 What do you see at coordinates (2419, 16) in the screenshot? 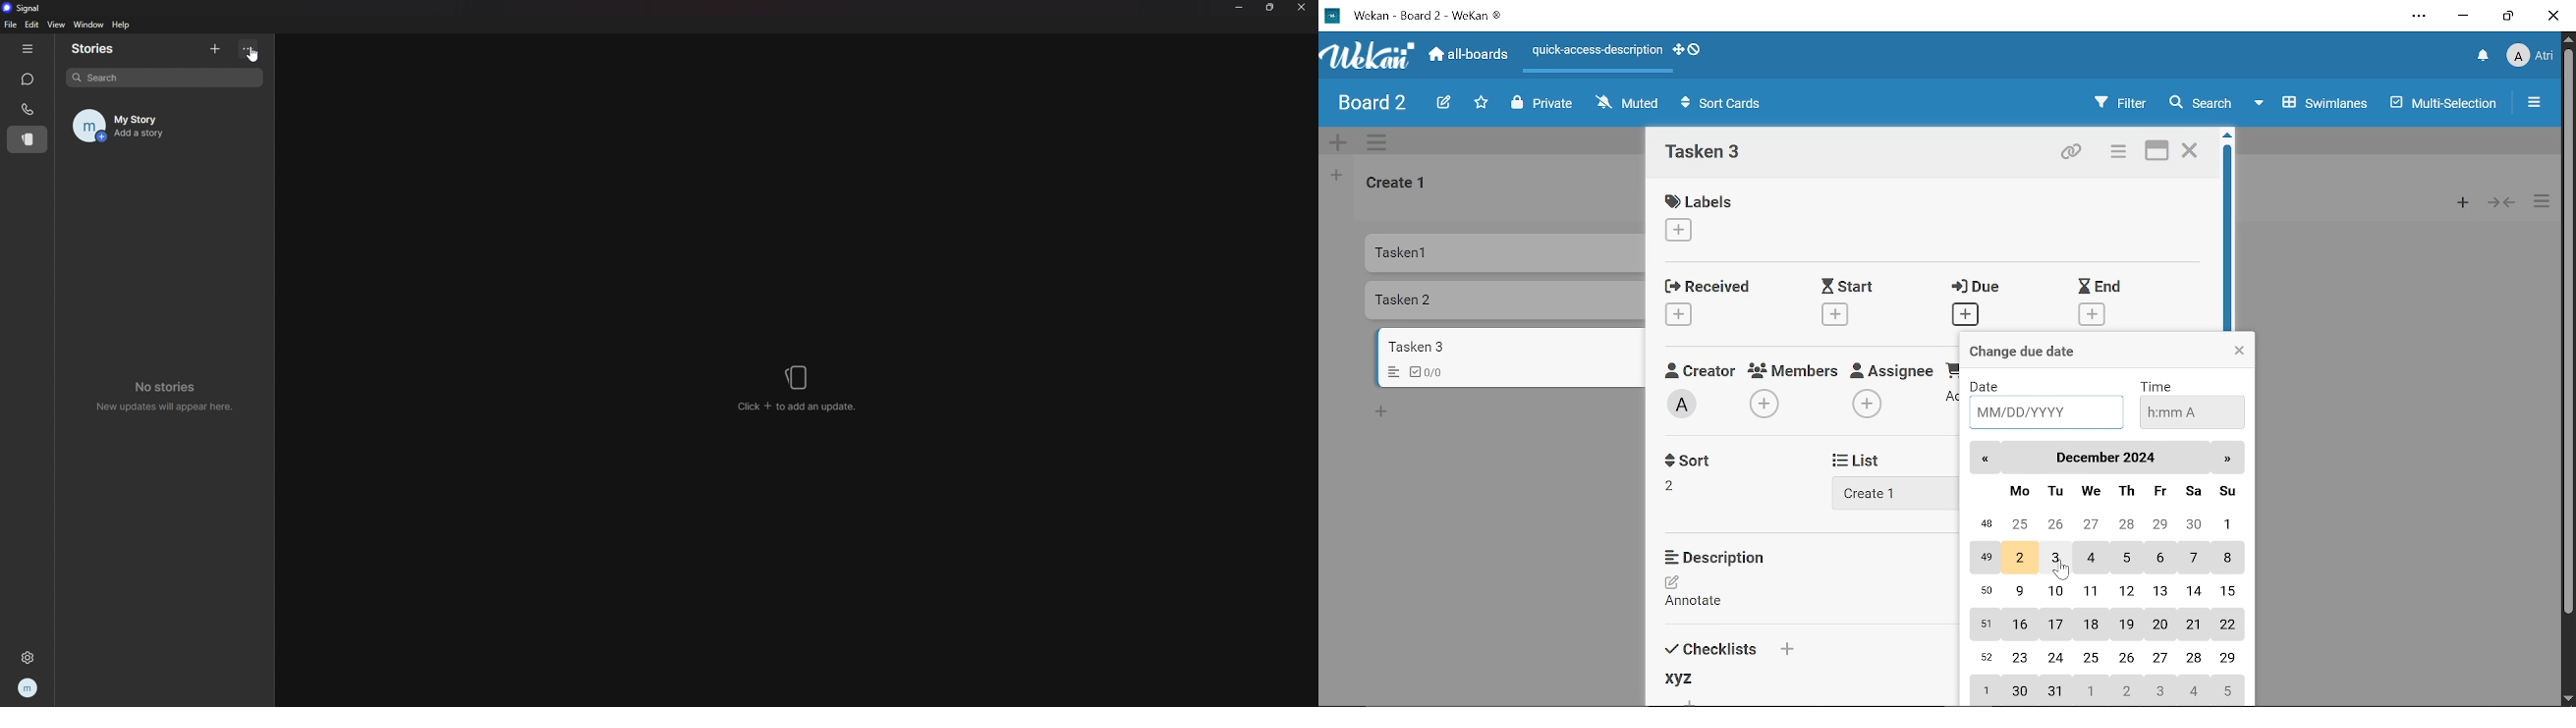
I see `Settings and more` at bounding box center [2419, 16].